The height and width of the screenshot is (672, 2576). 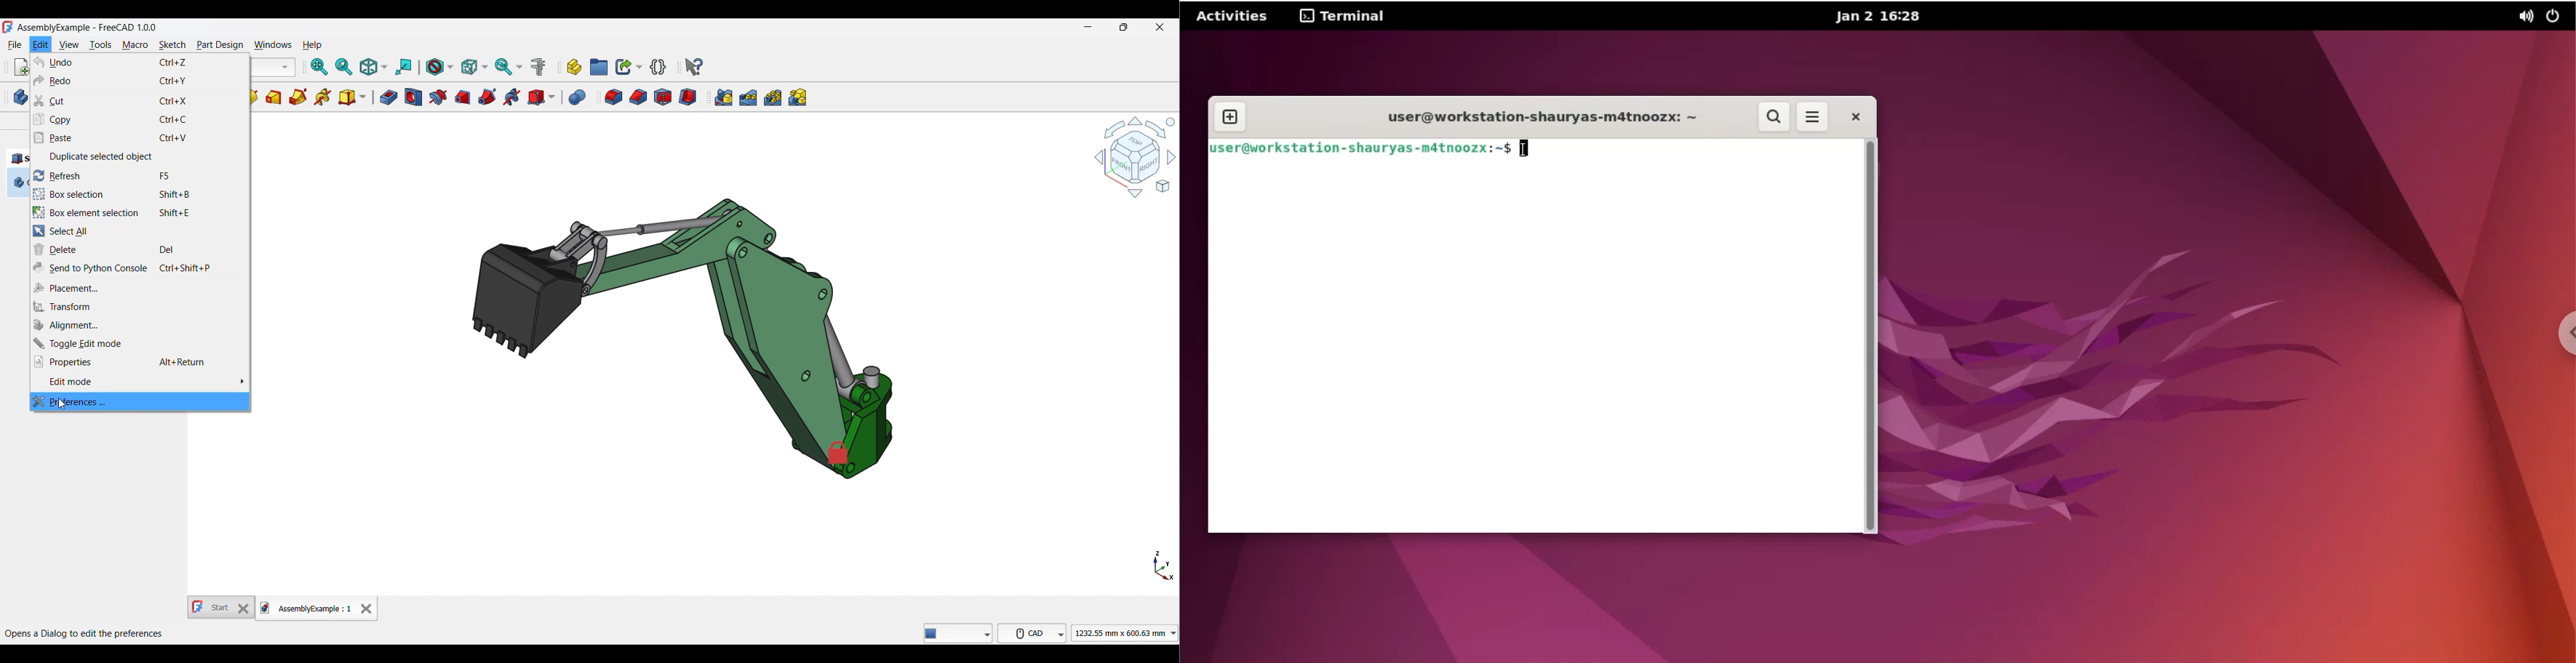 What do you see at coordinates (748, 98) in the screenshot?
I see `Linear pattern` at bounding box center [748, 98].